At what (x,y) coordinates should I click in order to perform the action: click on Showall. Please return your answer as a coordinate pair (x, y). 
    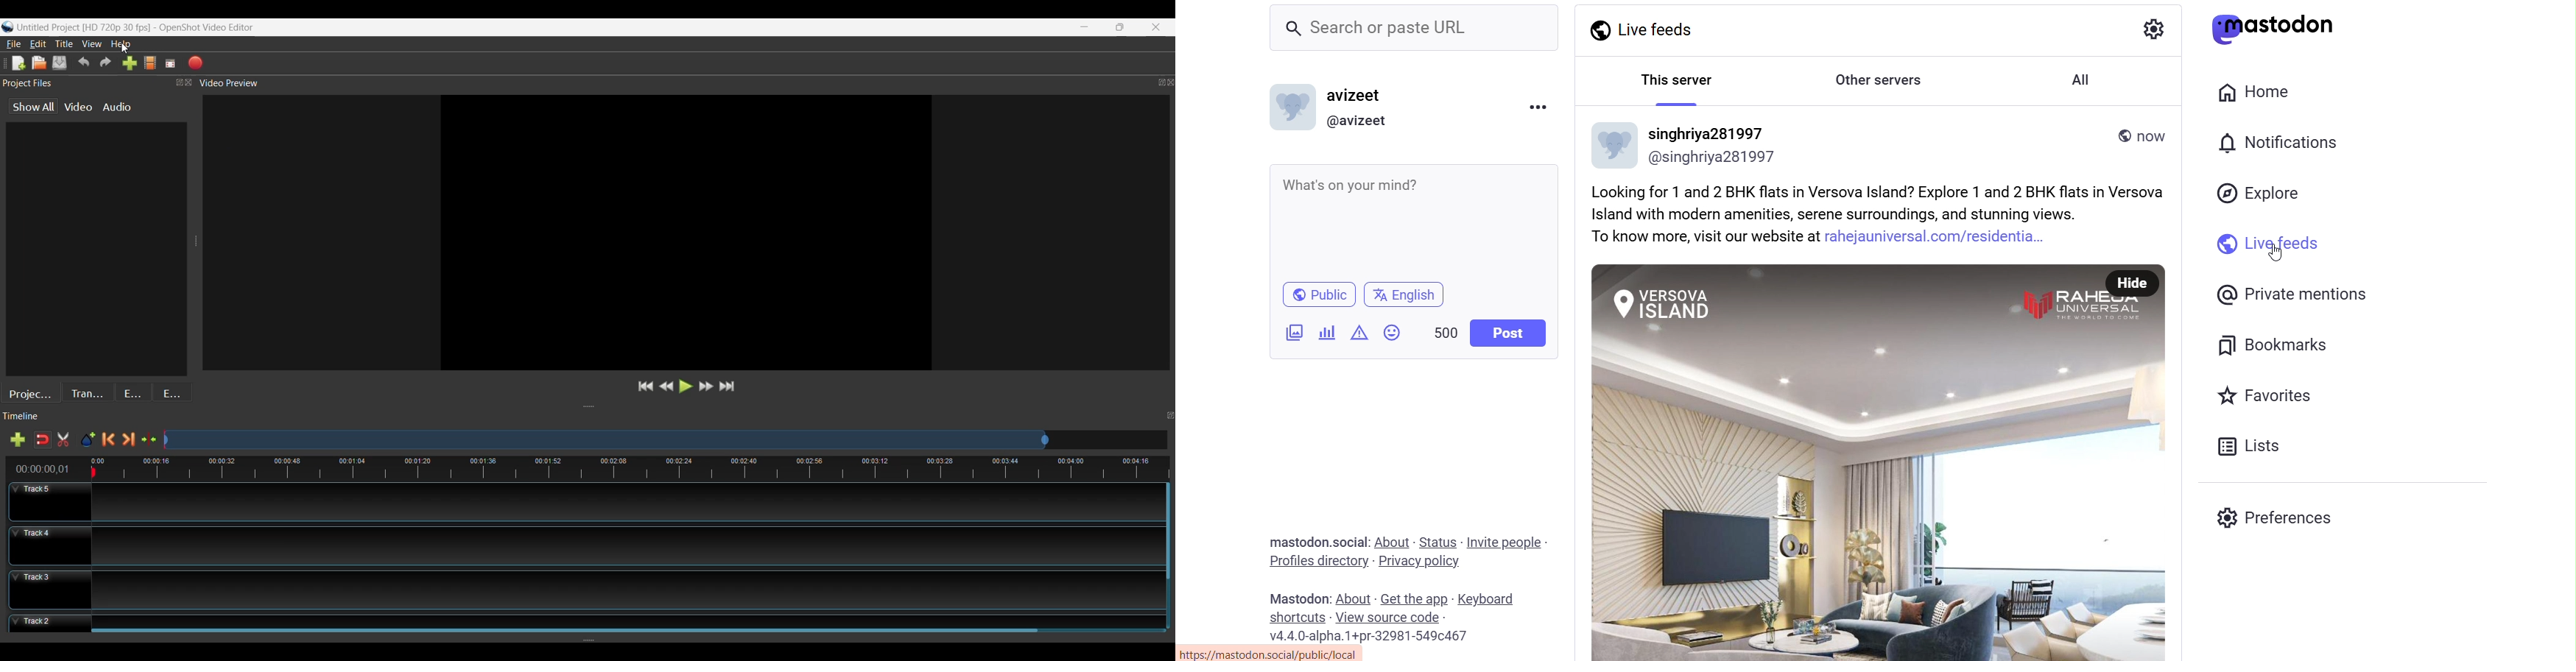
    Looking at the image, I should click on (35, 106).